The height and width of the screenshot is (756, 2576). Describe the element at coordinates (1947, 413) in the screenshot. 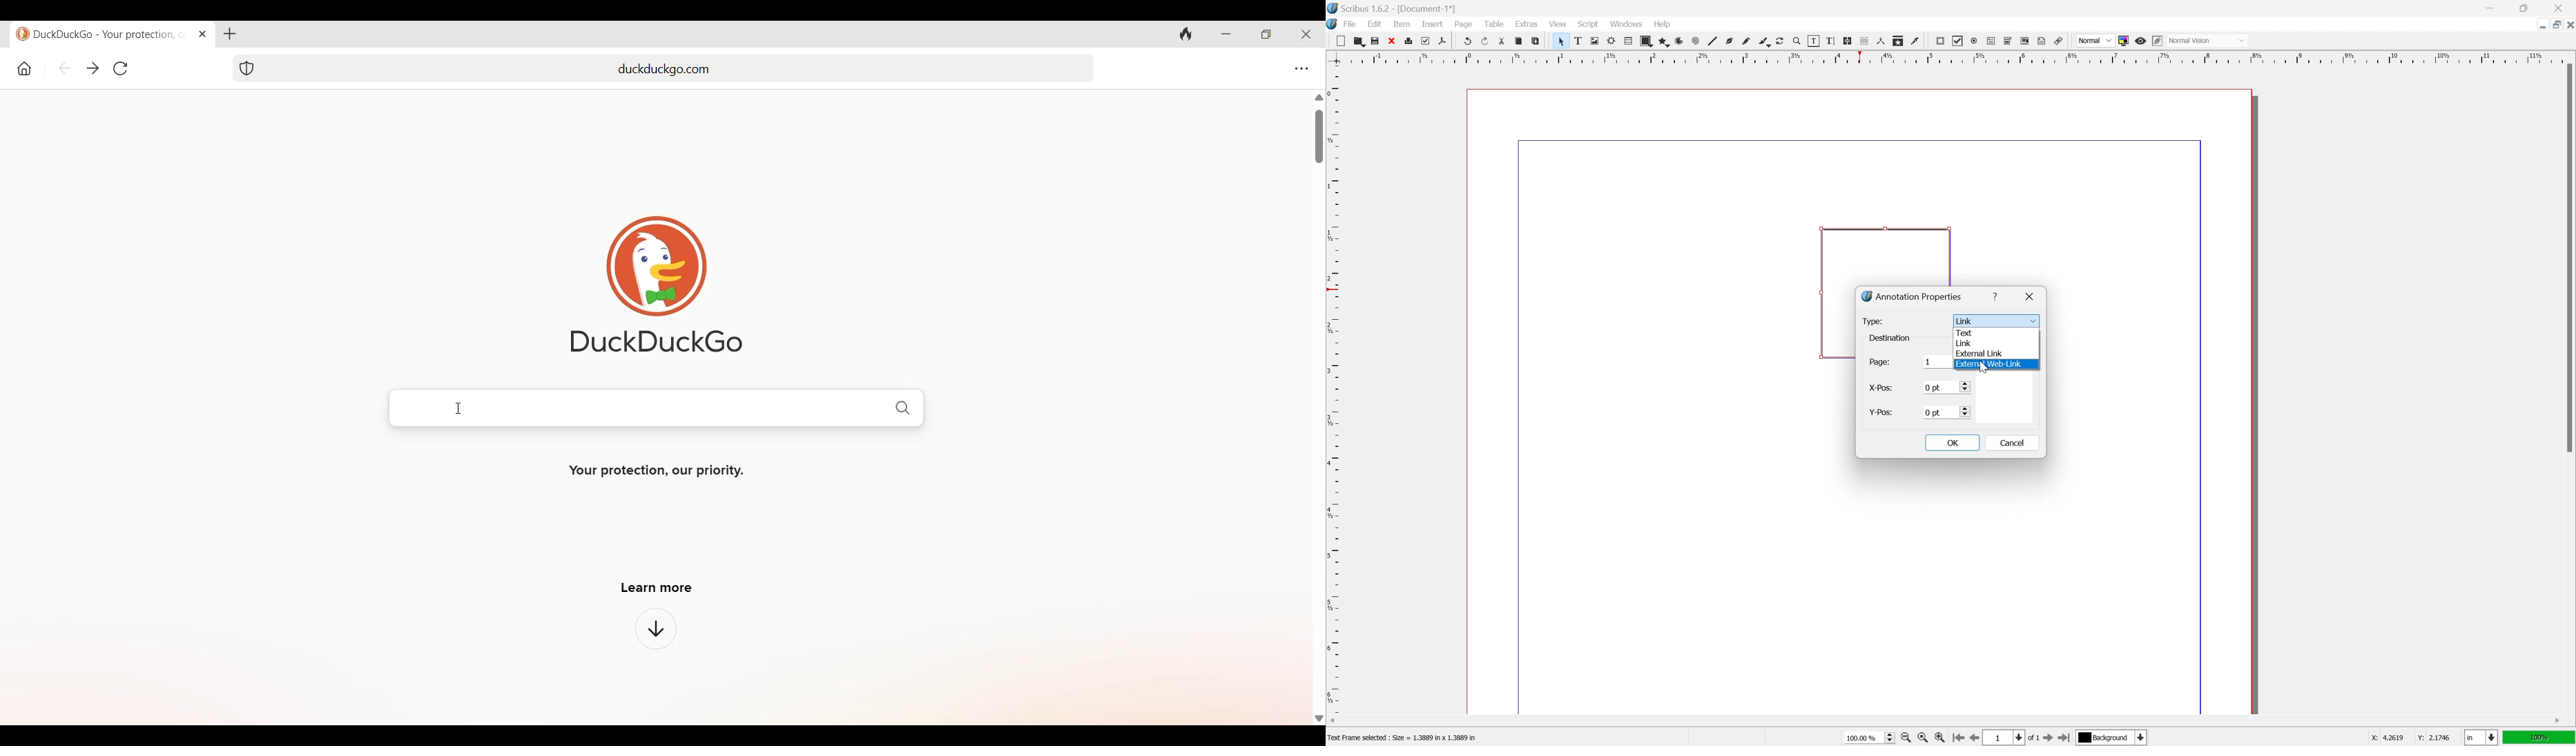

I see `0 pt` at that location.